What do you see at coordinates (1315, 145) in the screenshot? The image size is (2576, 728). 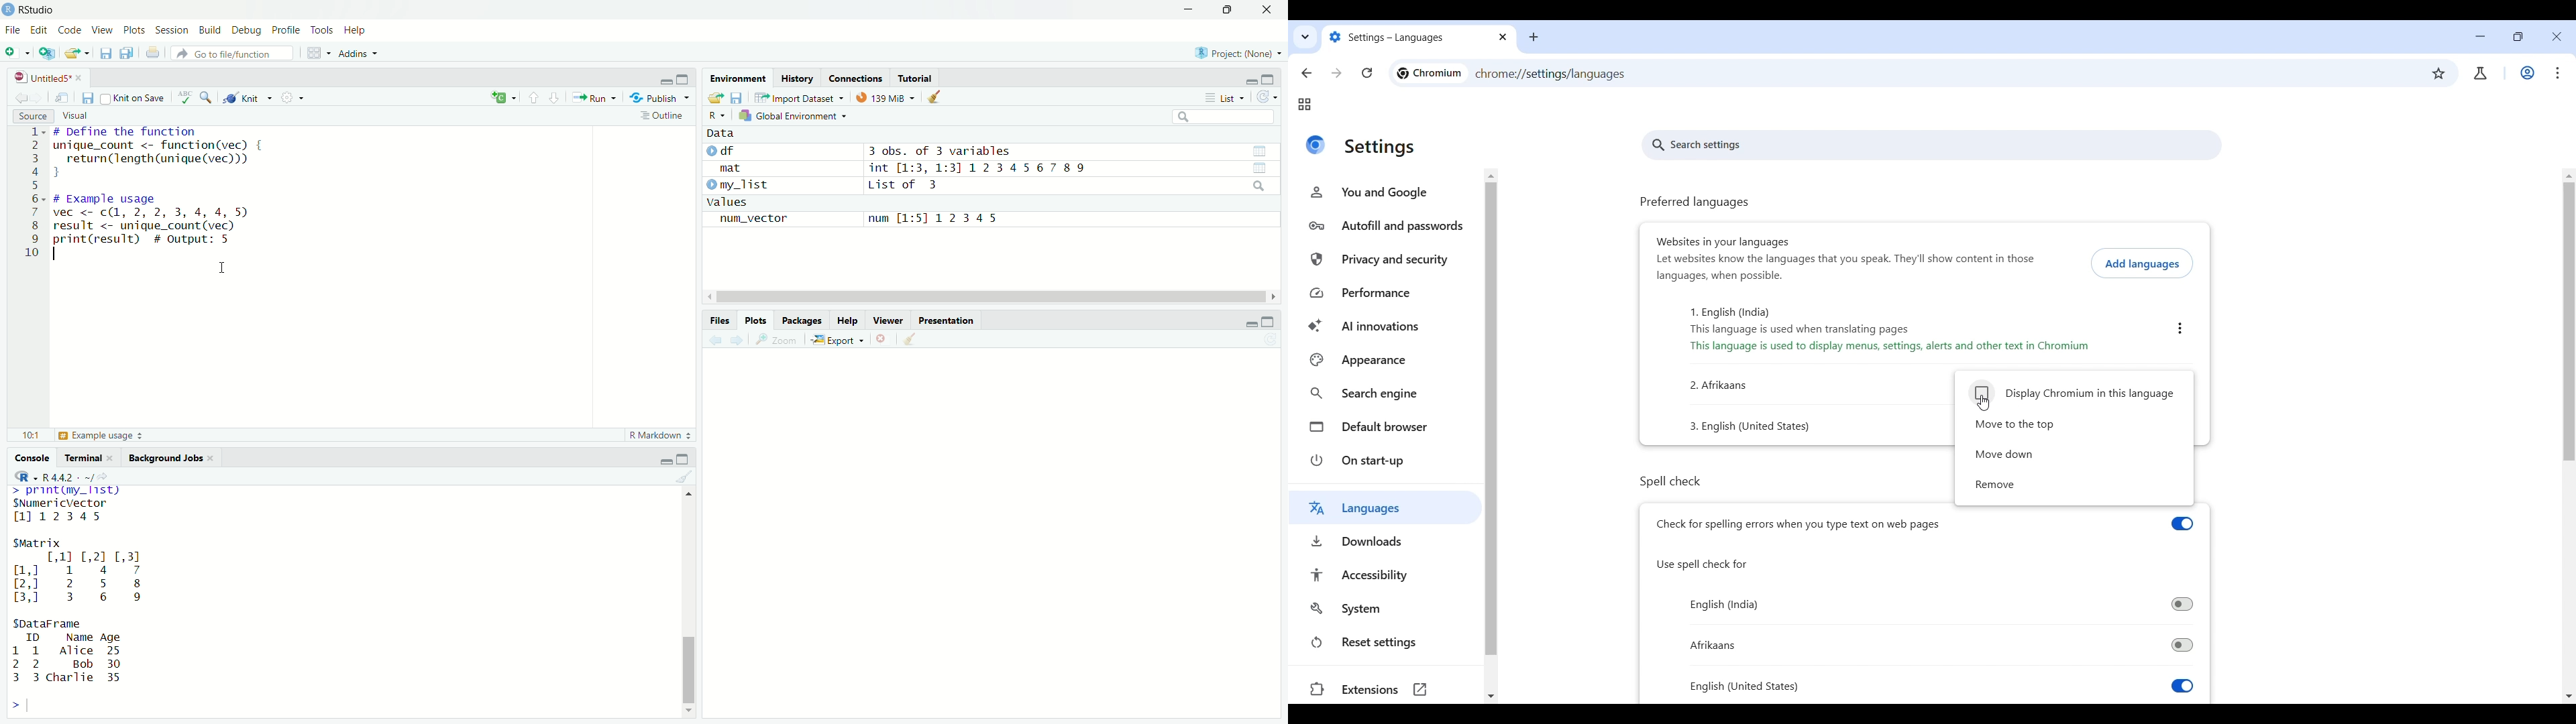 I see `Logo of current site` at bounding box center [1315, 145].